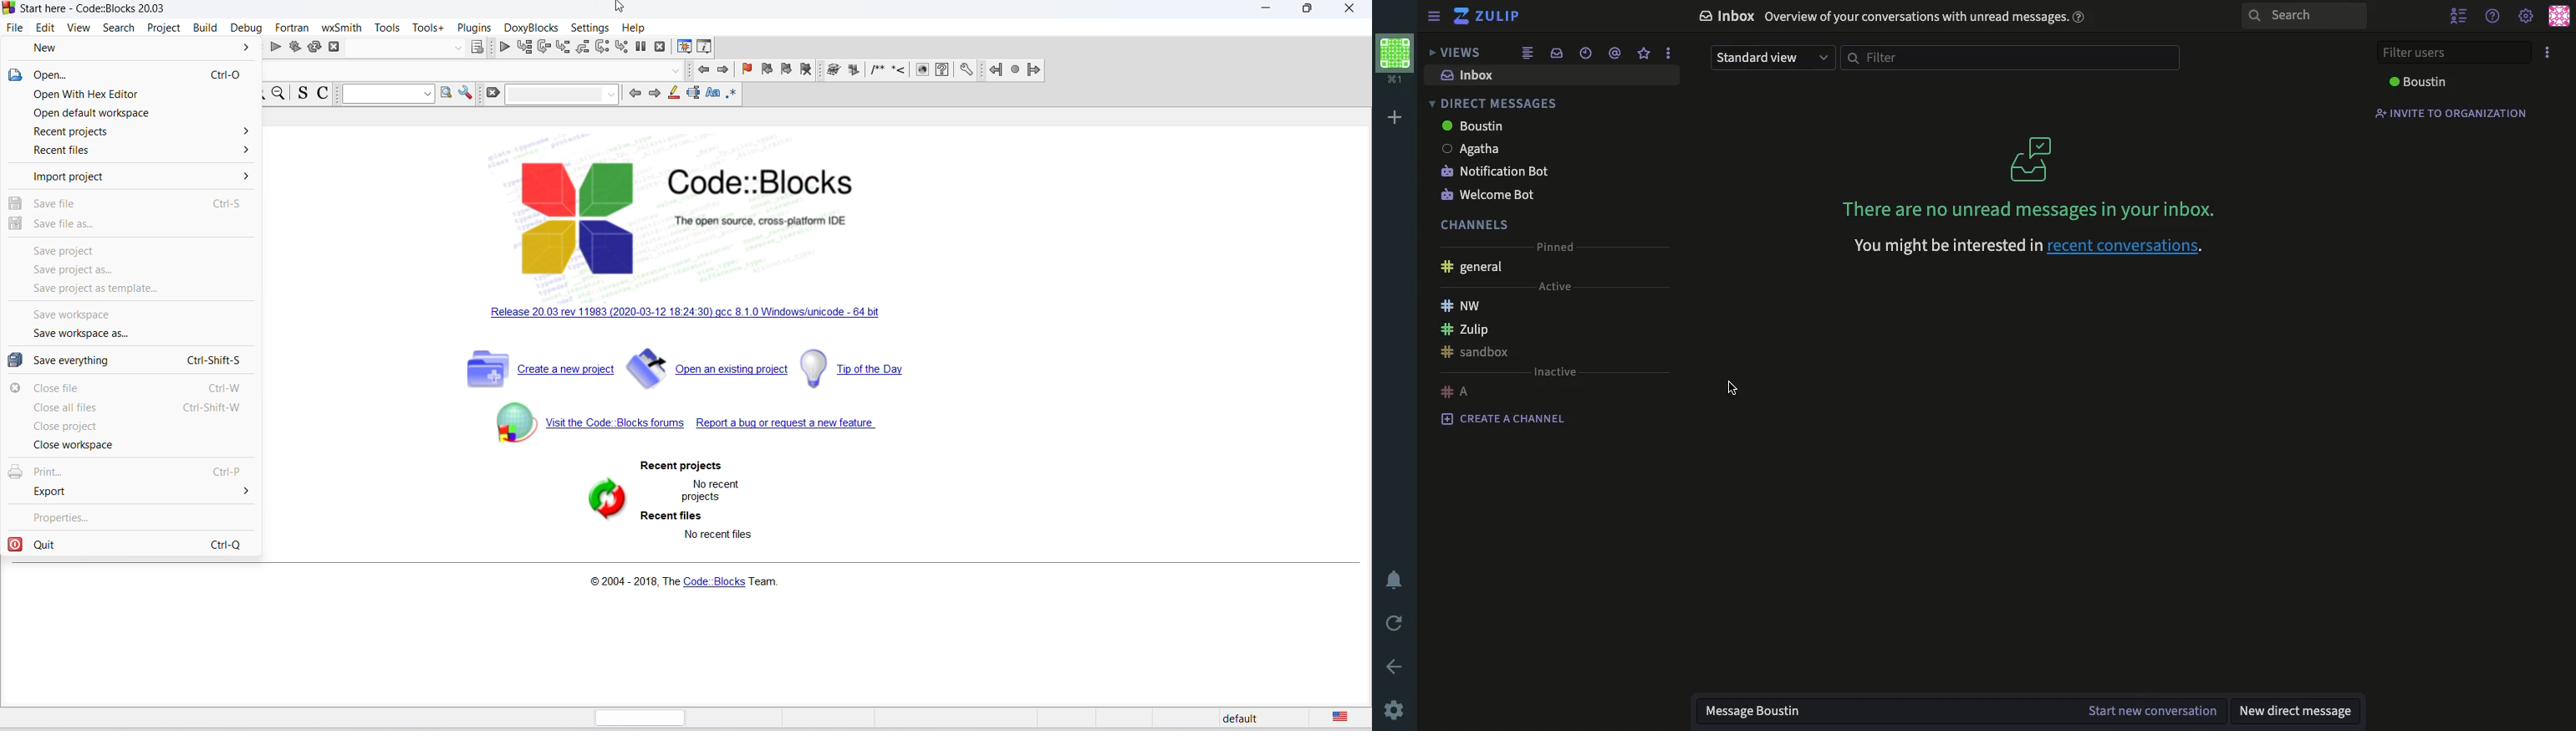  Describe the element at coordinates (655, 95) in the screenshot. I see `next` at that location.